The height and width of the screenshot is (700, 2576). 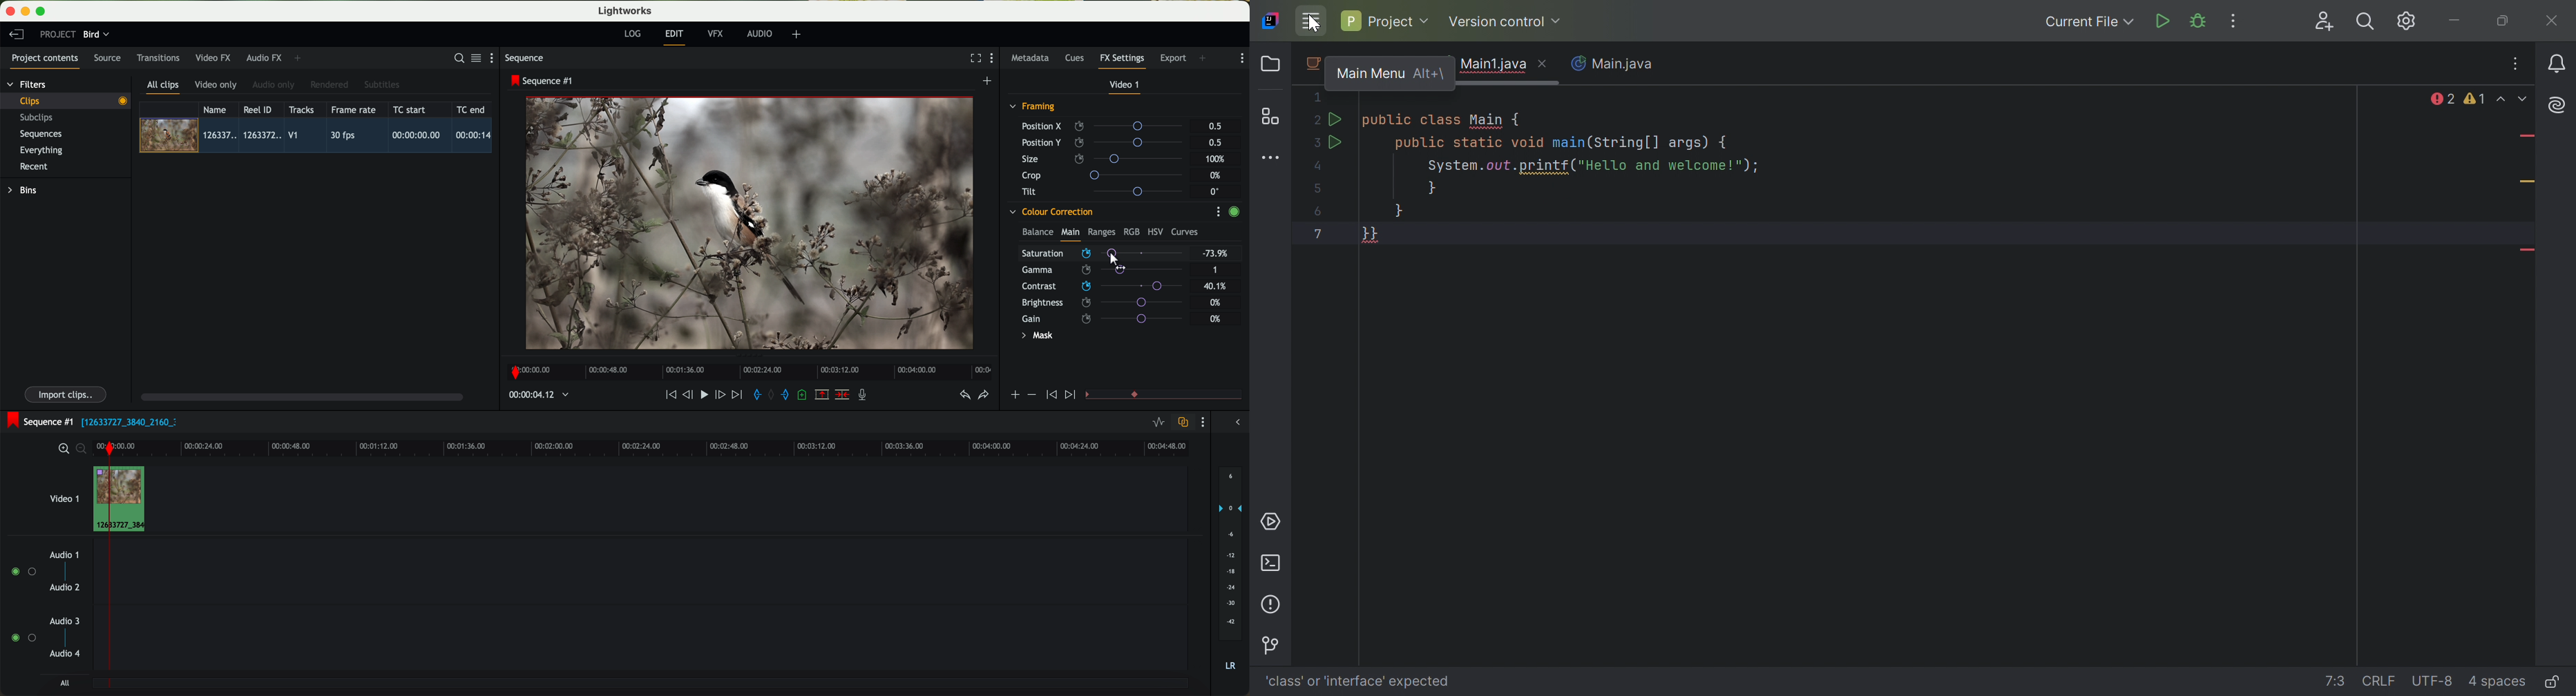 What do you see at coordinates (300, 58) in the screenshot?
I see `add panel` at bounding box center [300, 58].